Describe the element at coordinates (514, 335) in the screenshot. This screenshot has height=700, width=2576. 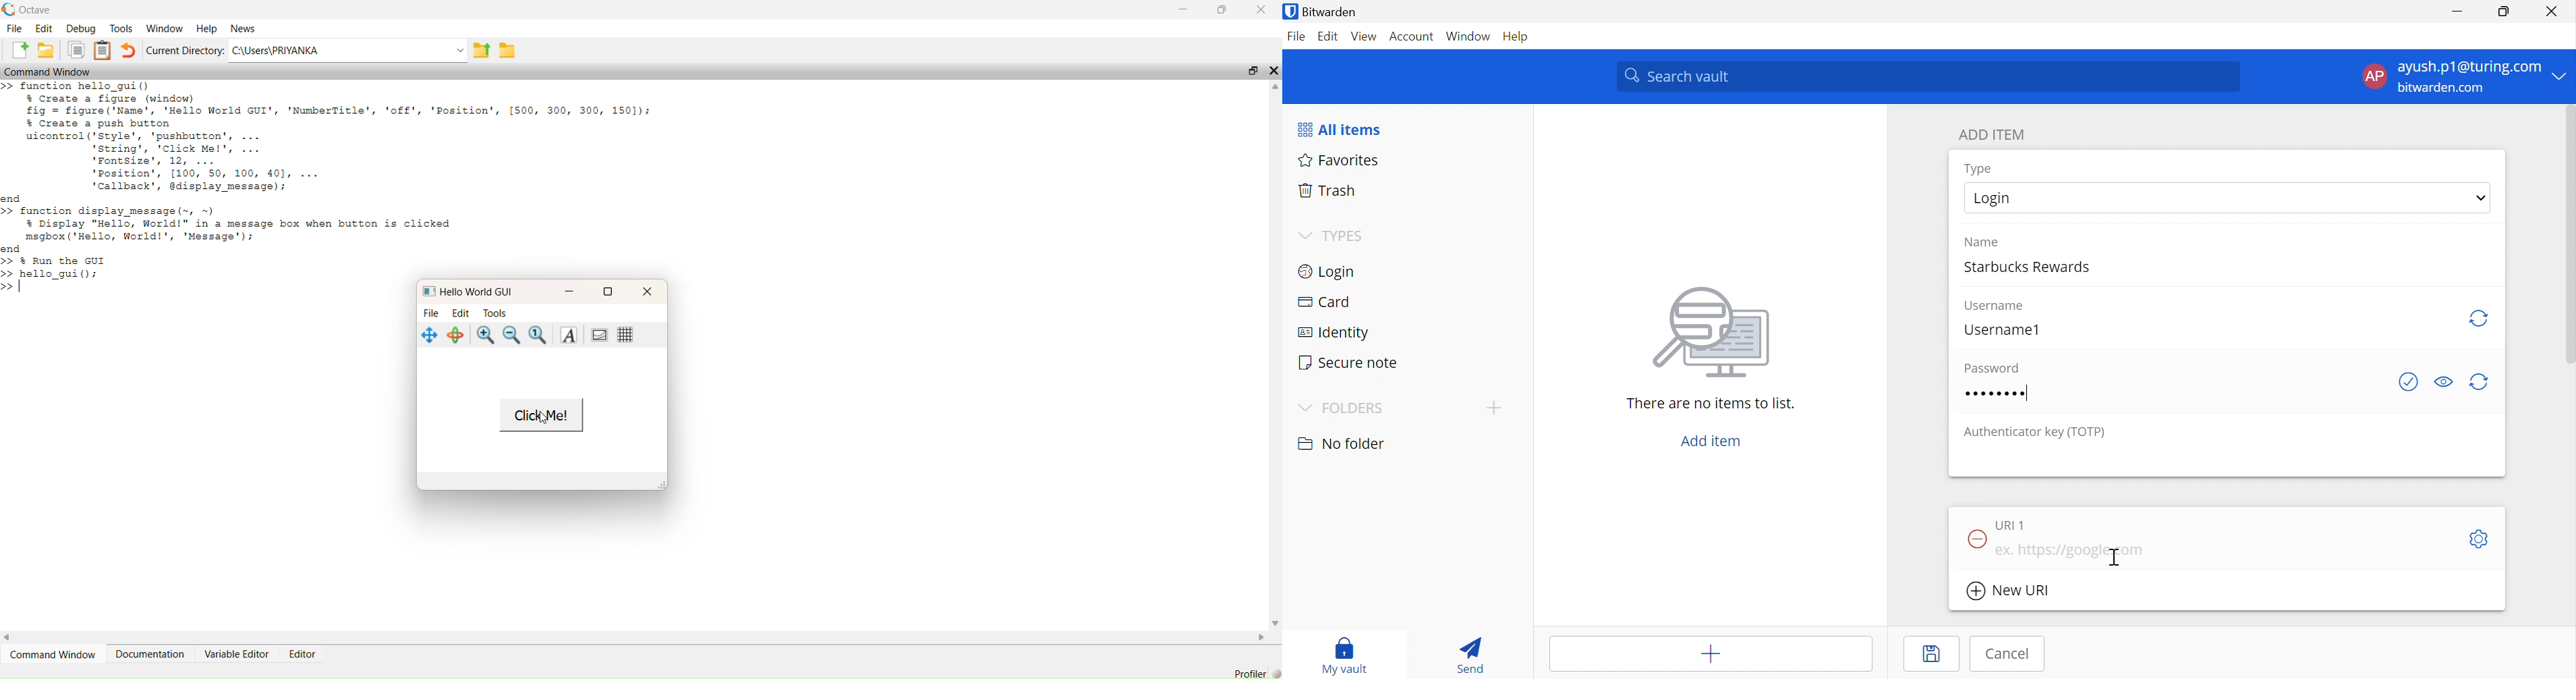
I see `zoom out` at that location.